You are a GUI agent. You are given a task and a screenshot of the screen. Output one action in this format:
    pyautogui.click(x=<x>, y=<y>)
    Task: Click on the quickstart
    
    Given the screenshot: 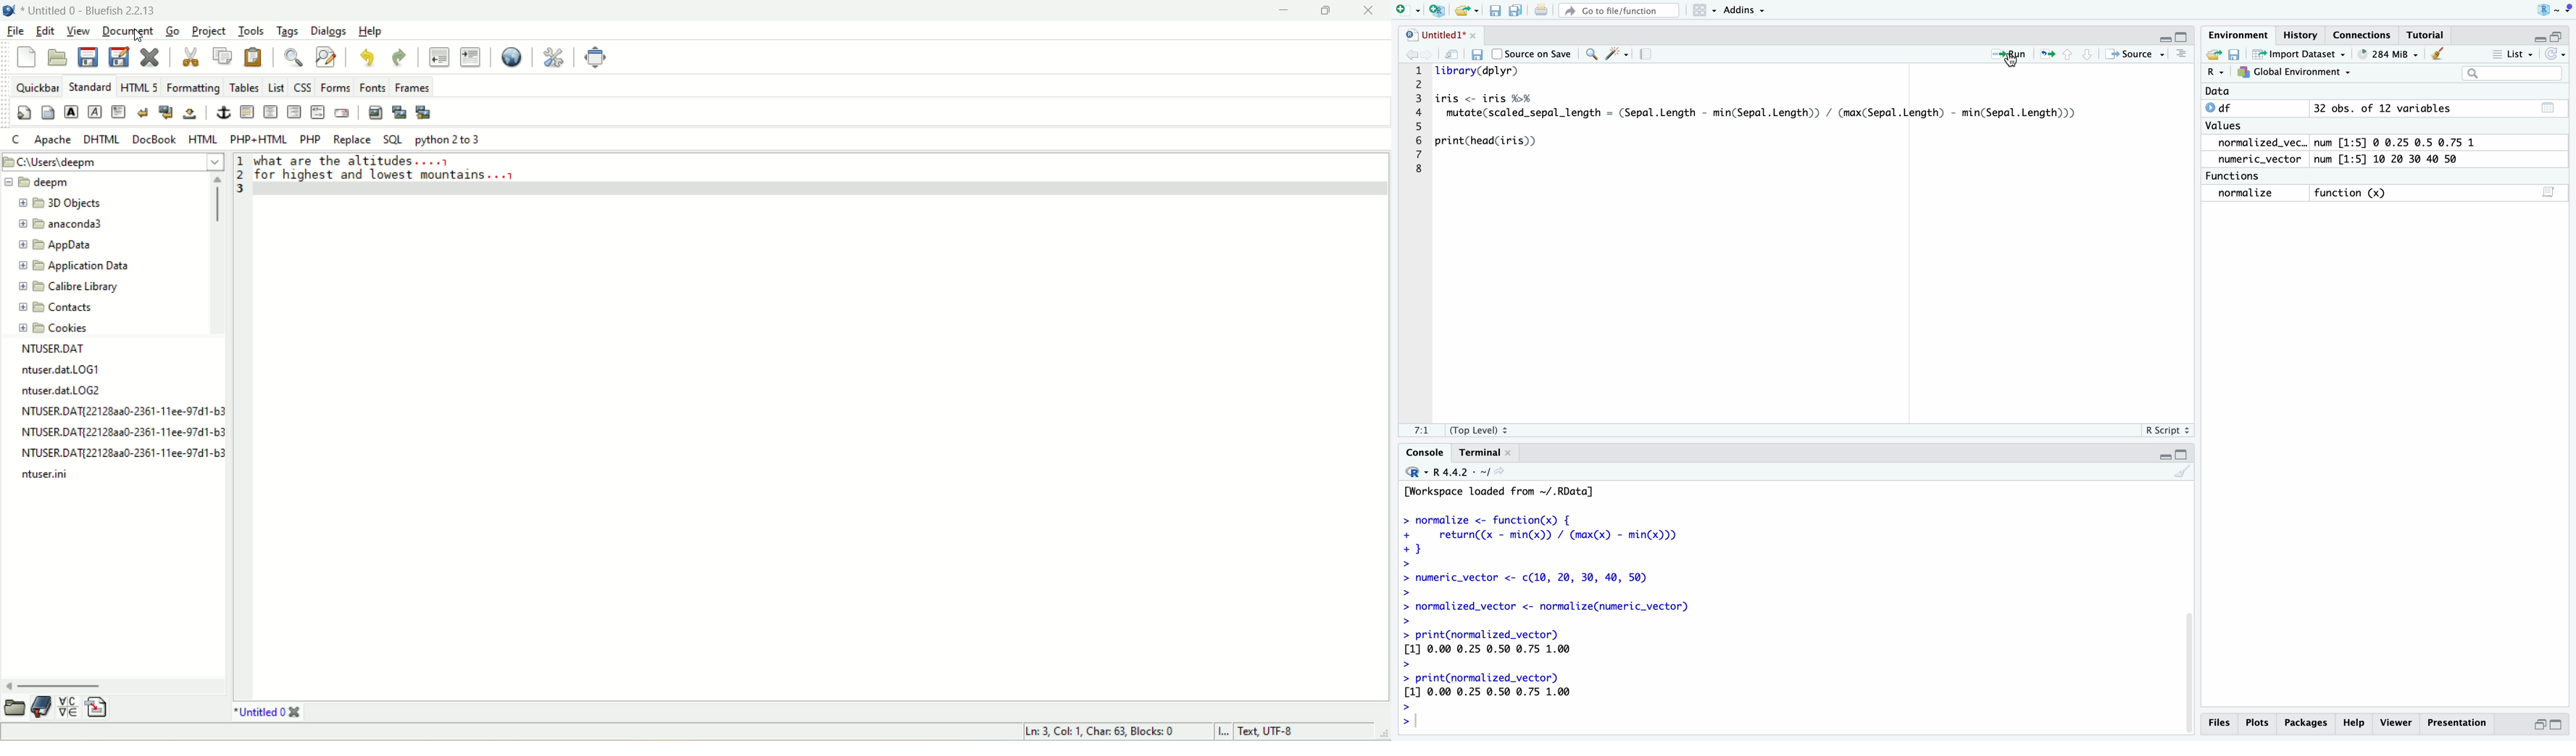 What is the action you would take?
    pyautogui.click(x=23, y=112)
    